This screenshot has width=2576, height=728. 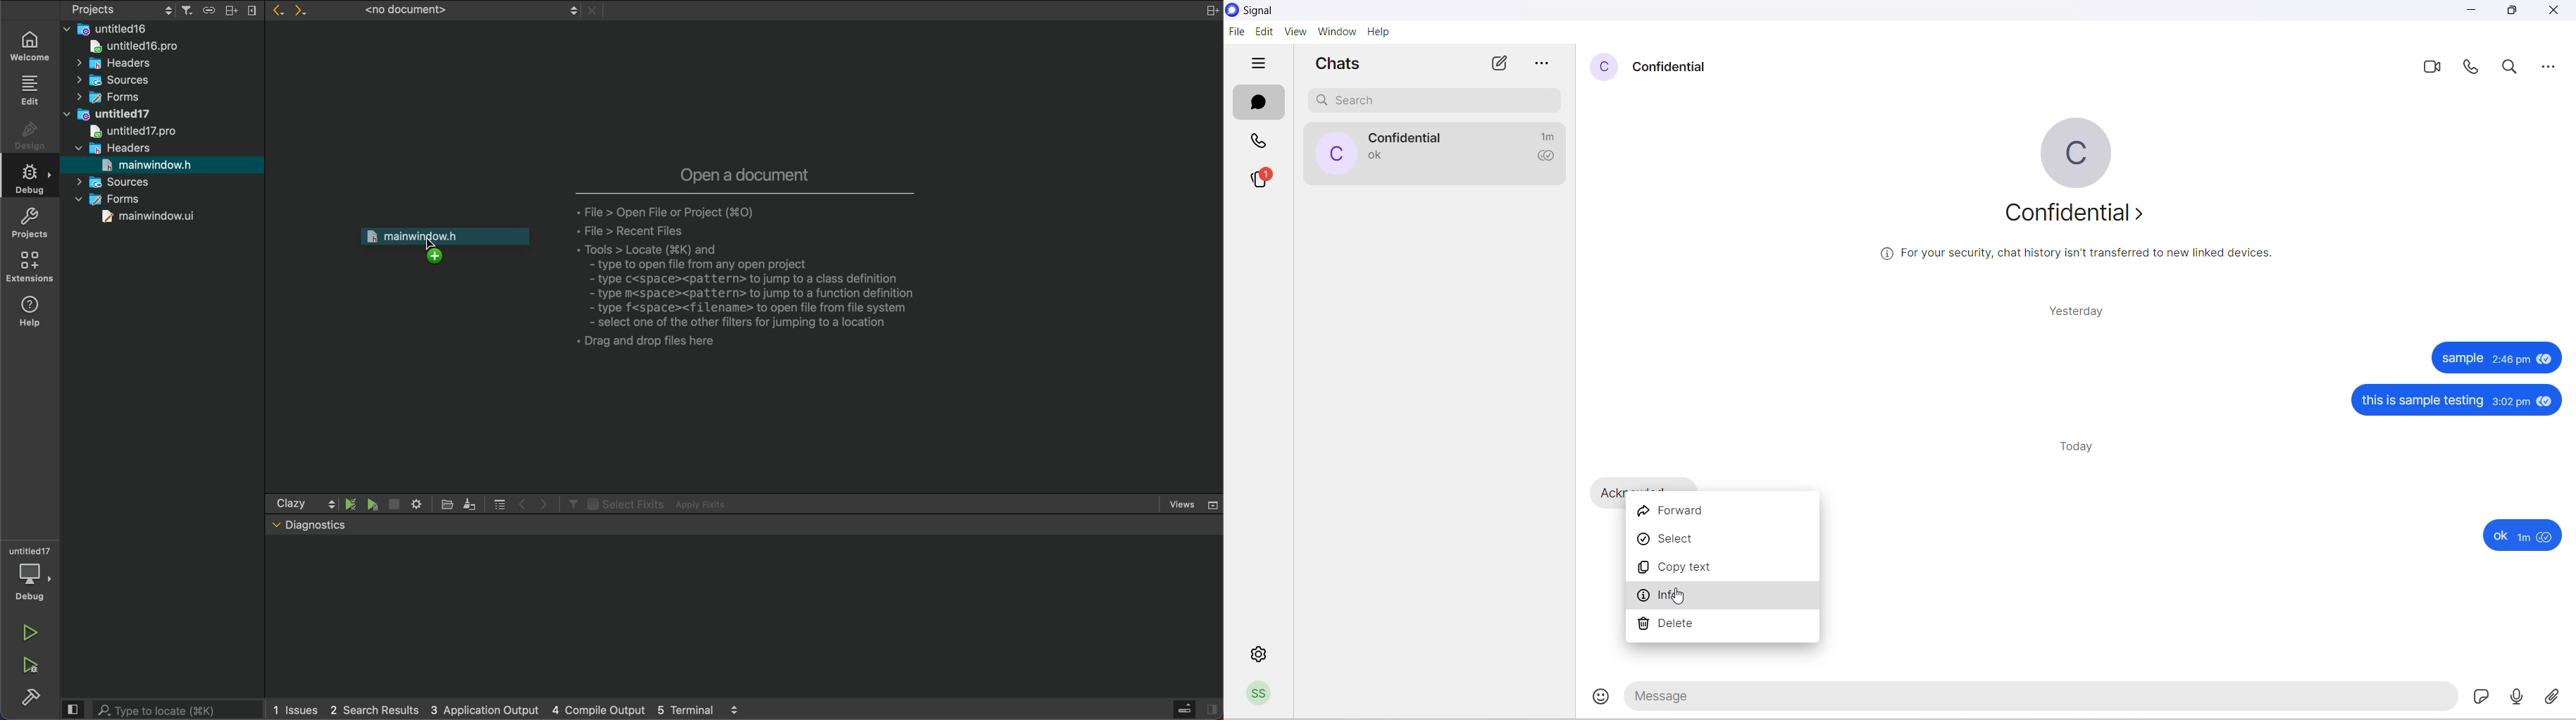 What do you see at coordinates (111, 80) in the screenshot?
I see `Sources` at bounding box center [111, 80].